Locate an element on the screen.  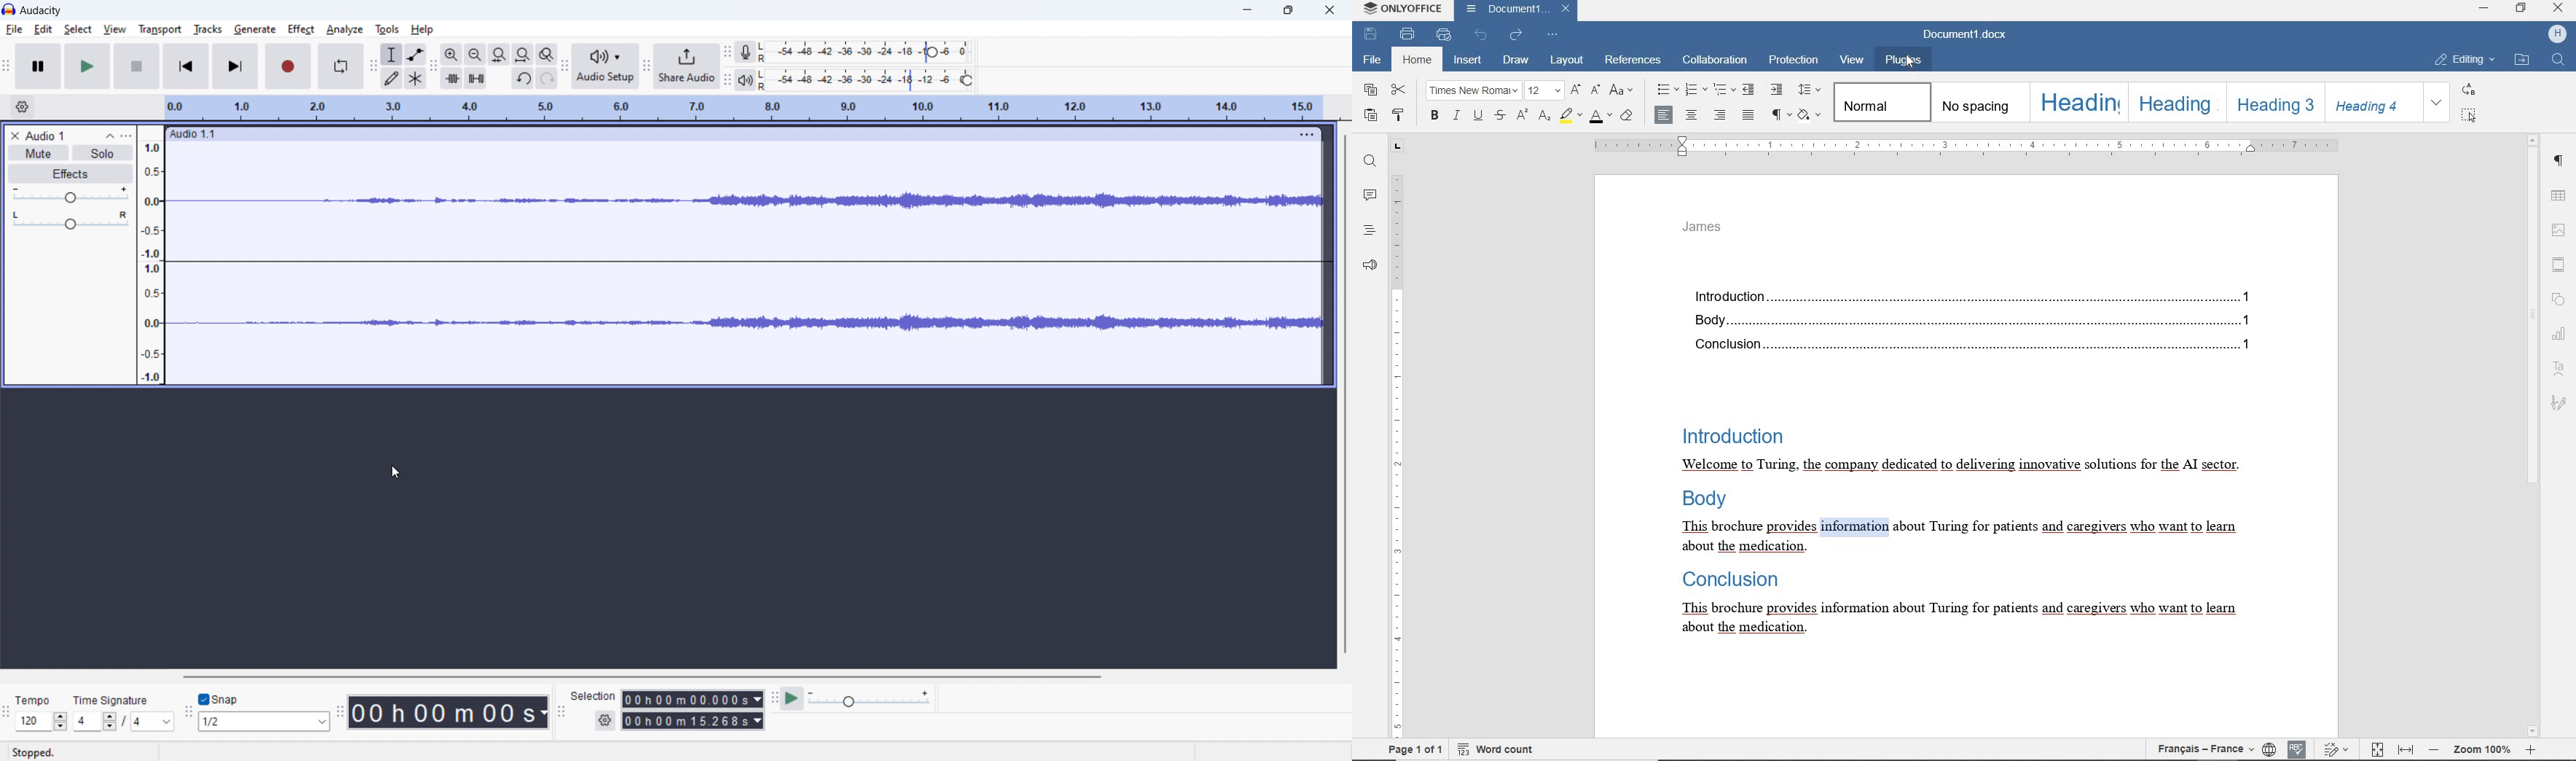
effects is located at coordinates (70, 174).